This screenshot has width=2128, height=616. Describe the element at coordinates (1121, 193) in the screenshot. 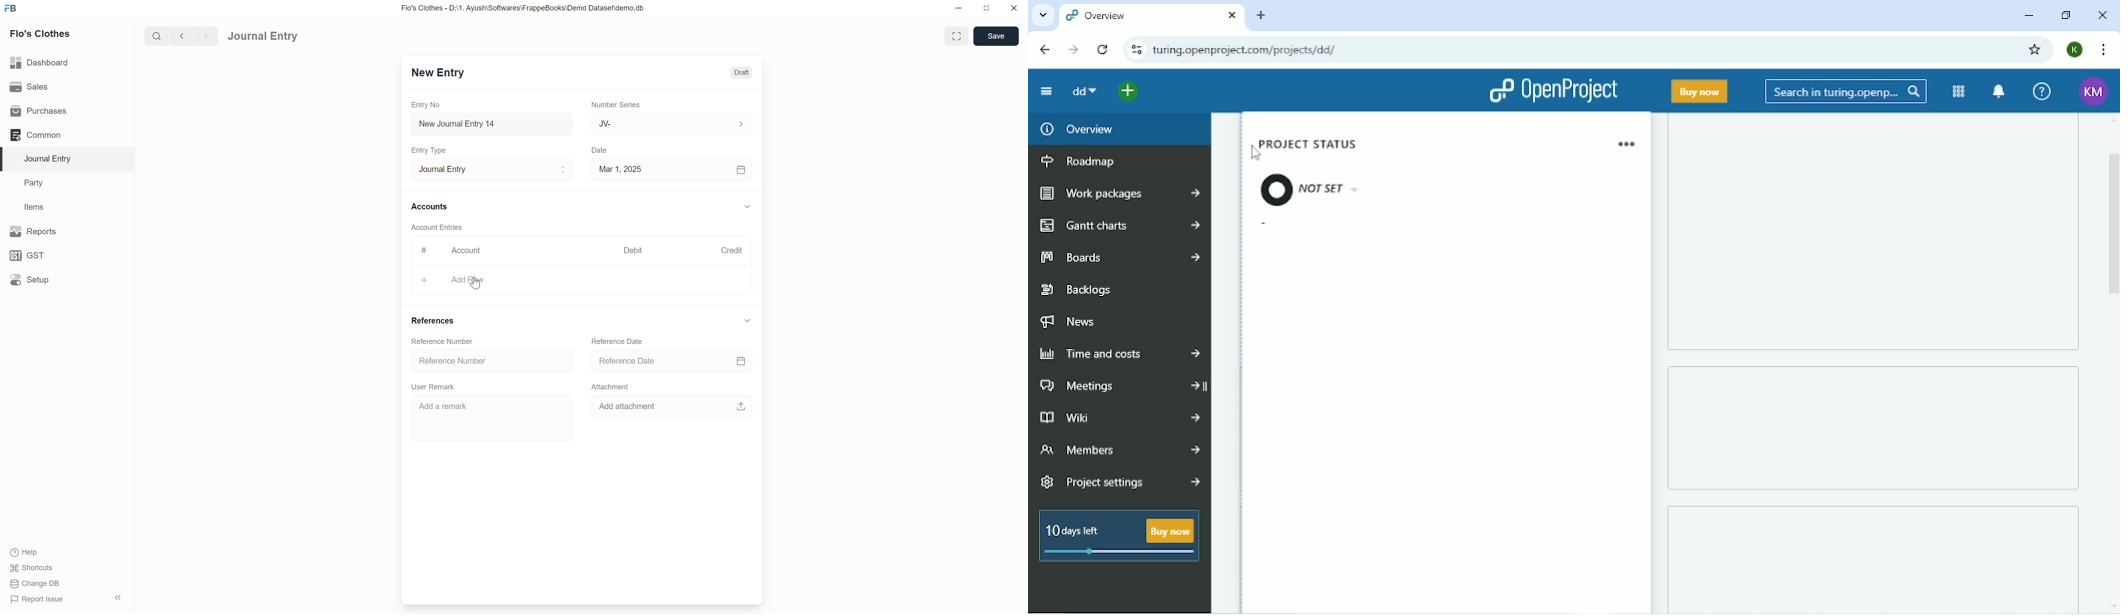

I see `Work packages` at that location.